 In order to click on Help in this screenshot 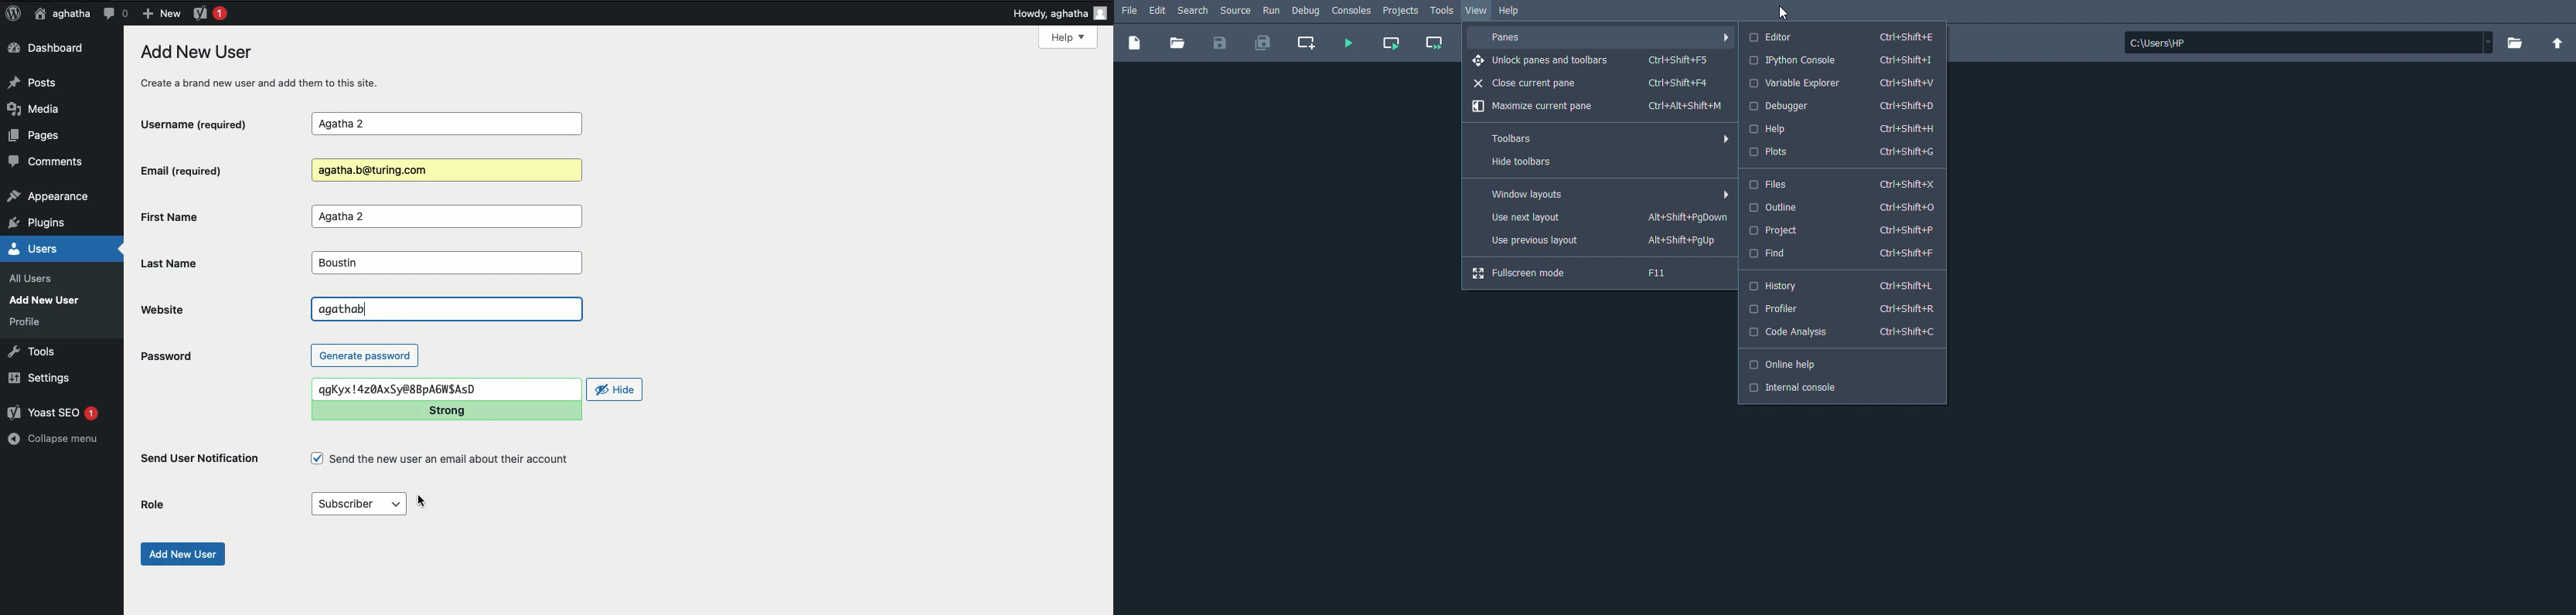, I will do `click(1513, 11)`.